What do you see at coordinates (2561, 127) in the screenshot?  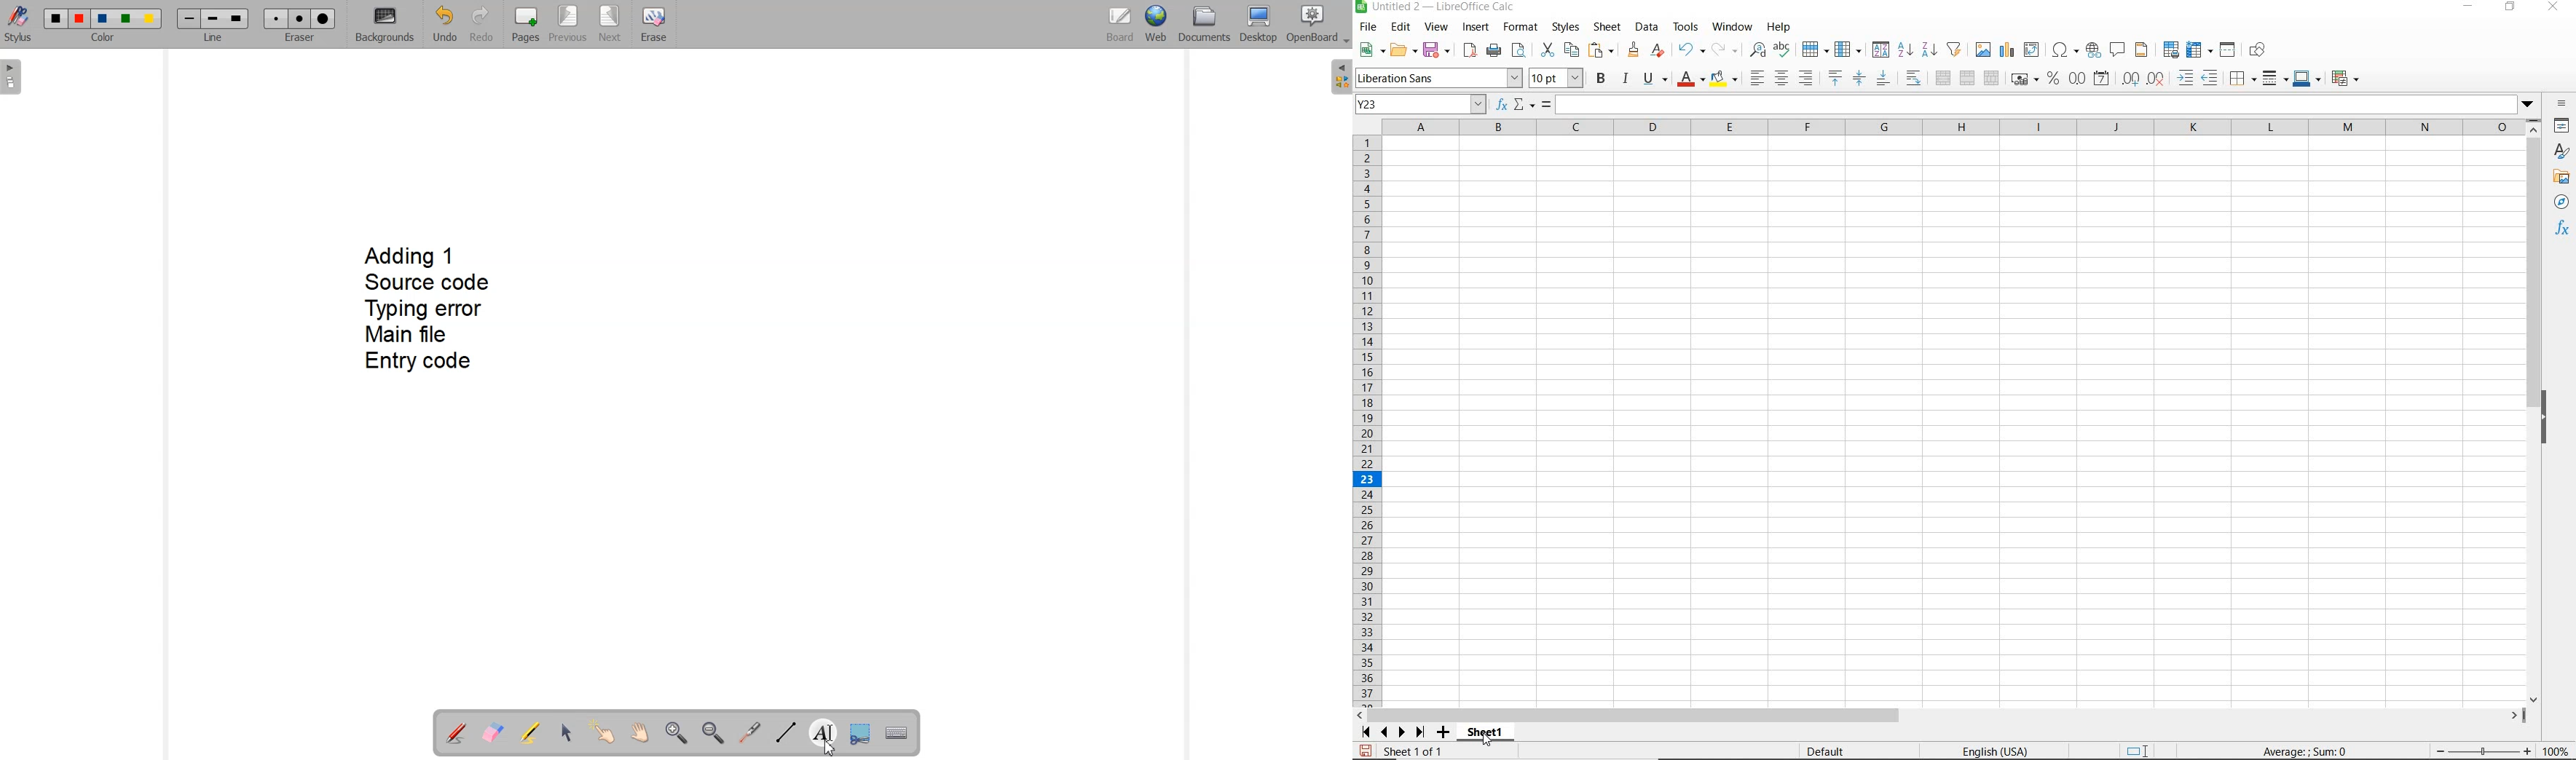 I see `PROPERTIES` at bounding box center [2561, 127].